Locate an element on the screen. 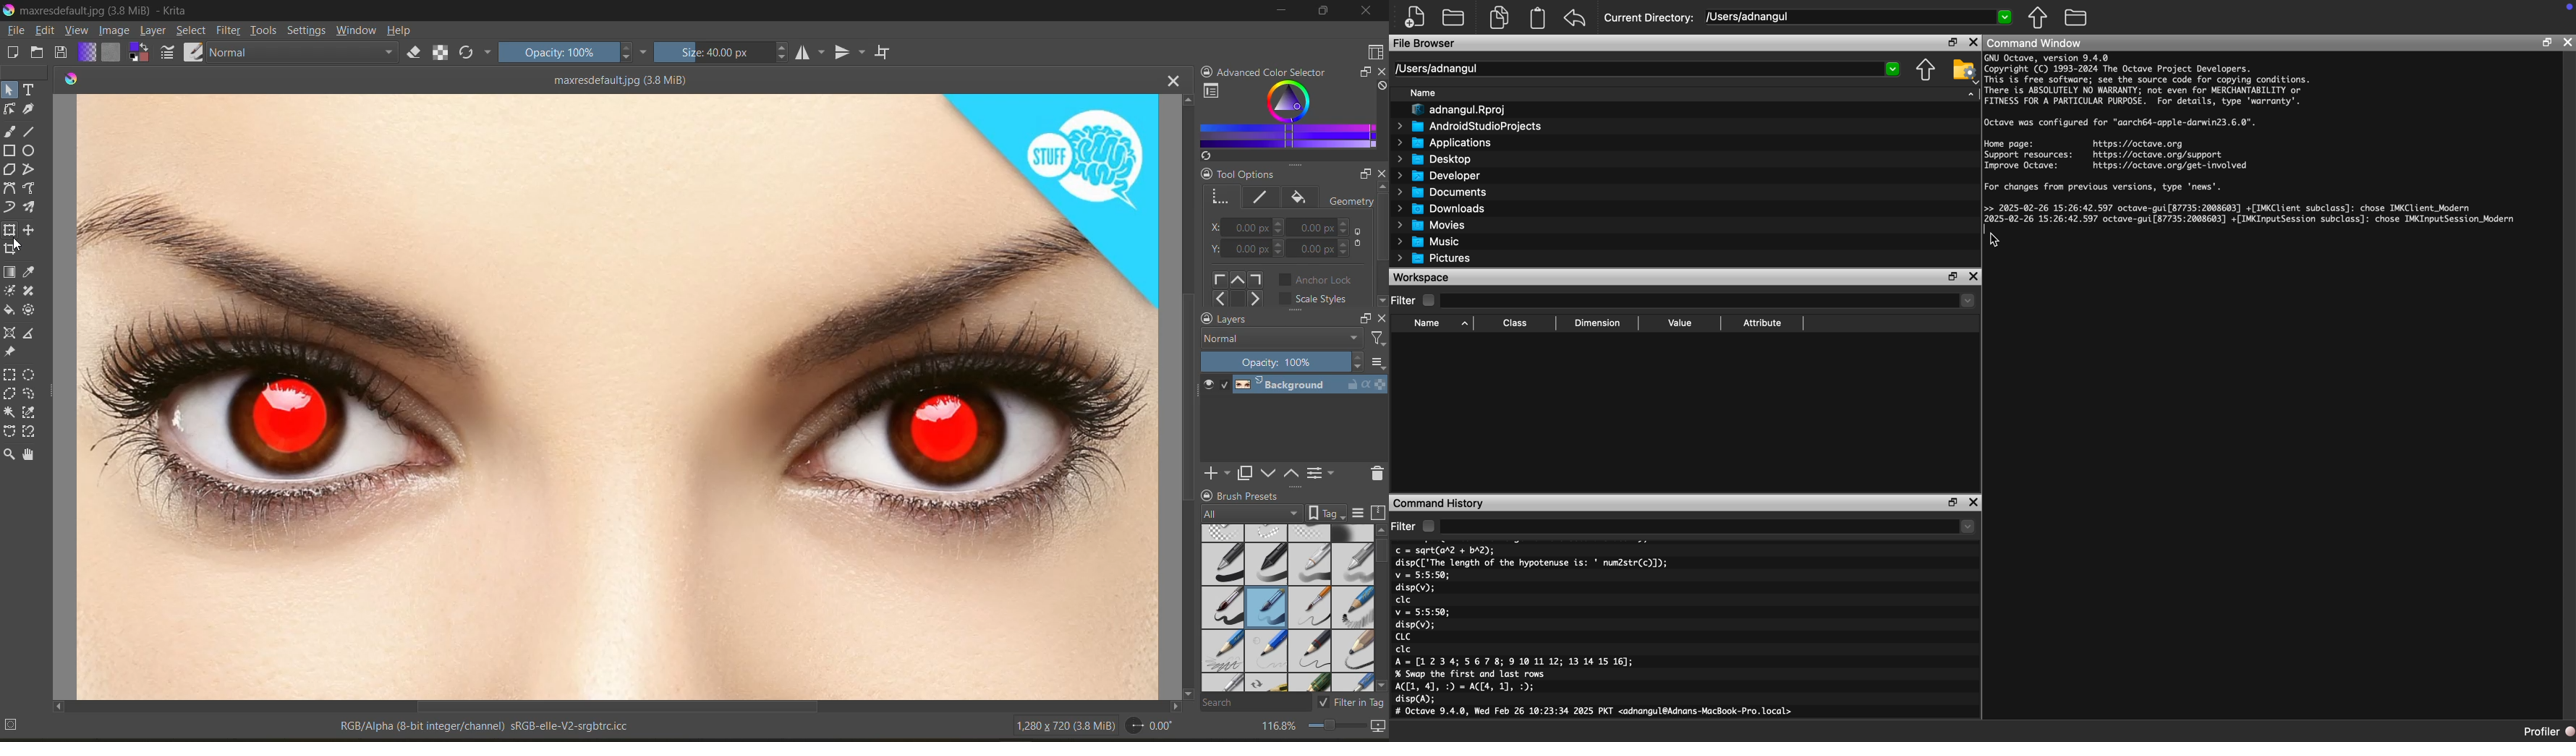 This screenshot has height=756, width=2576. Tool Options is located at coordinates (1279, 171).